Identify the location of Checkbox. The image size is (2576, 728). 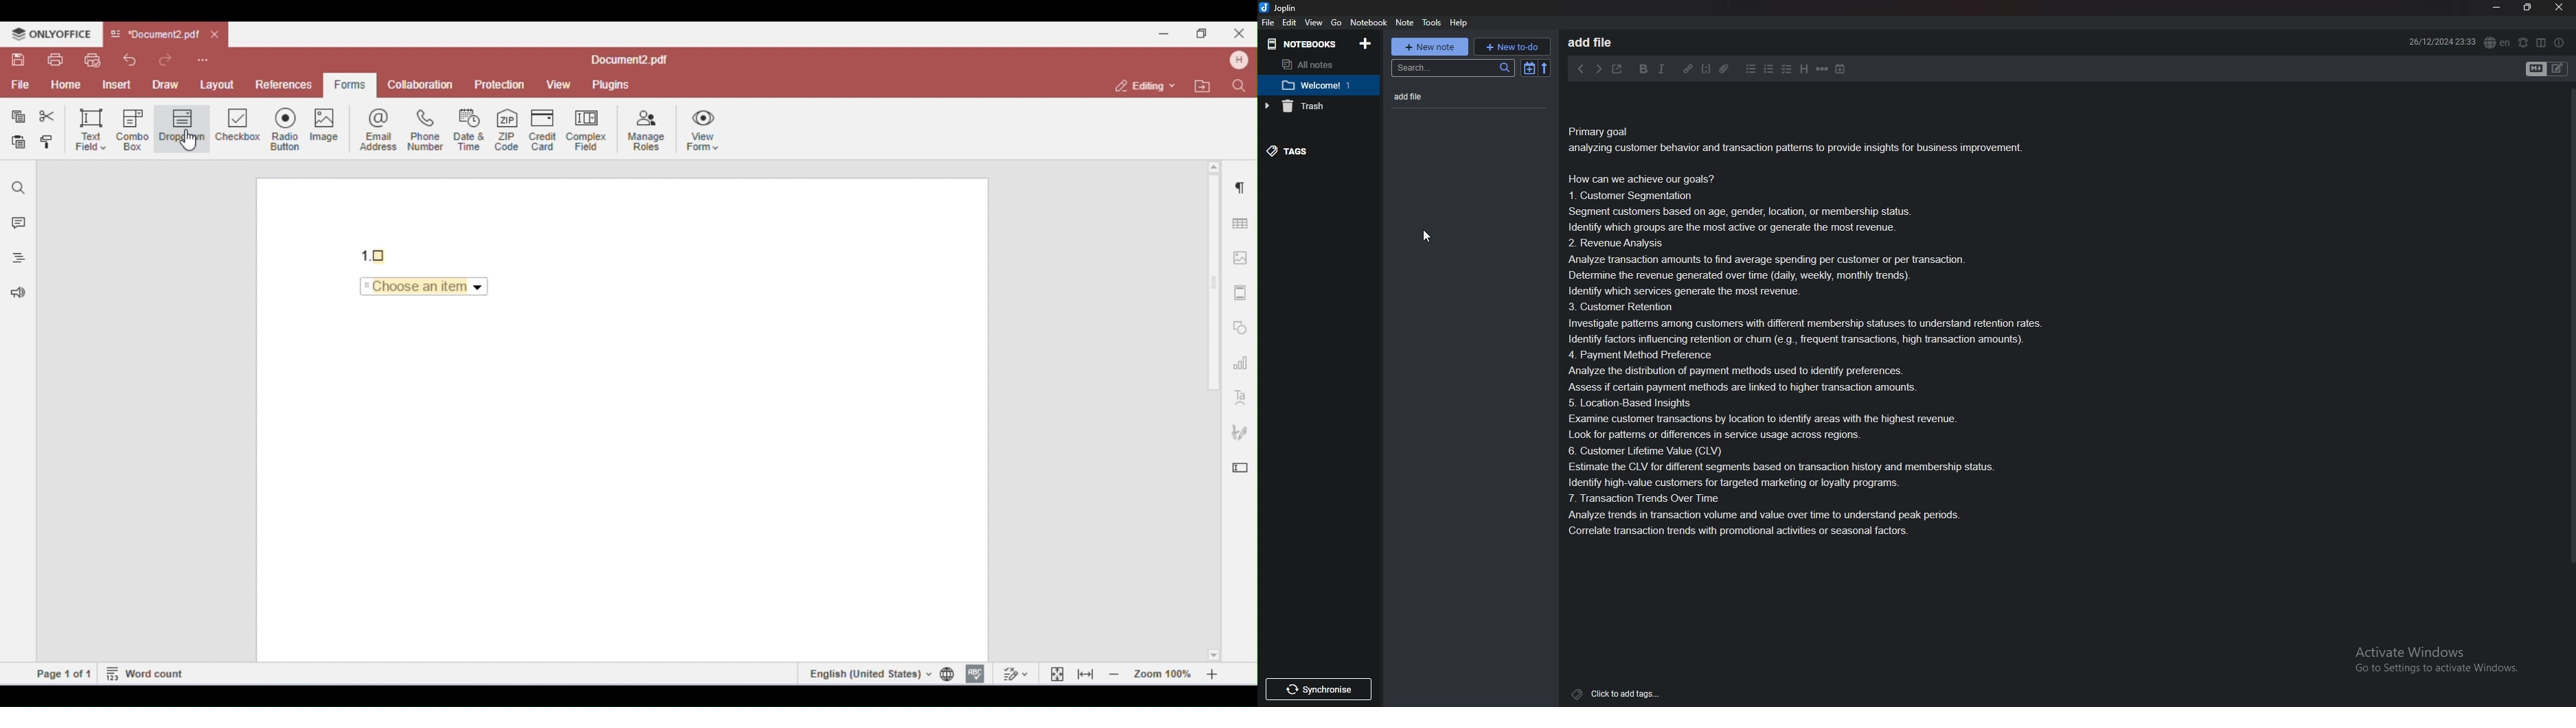
(1788, 69).